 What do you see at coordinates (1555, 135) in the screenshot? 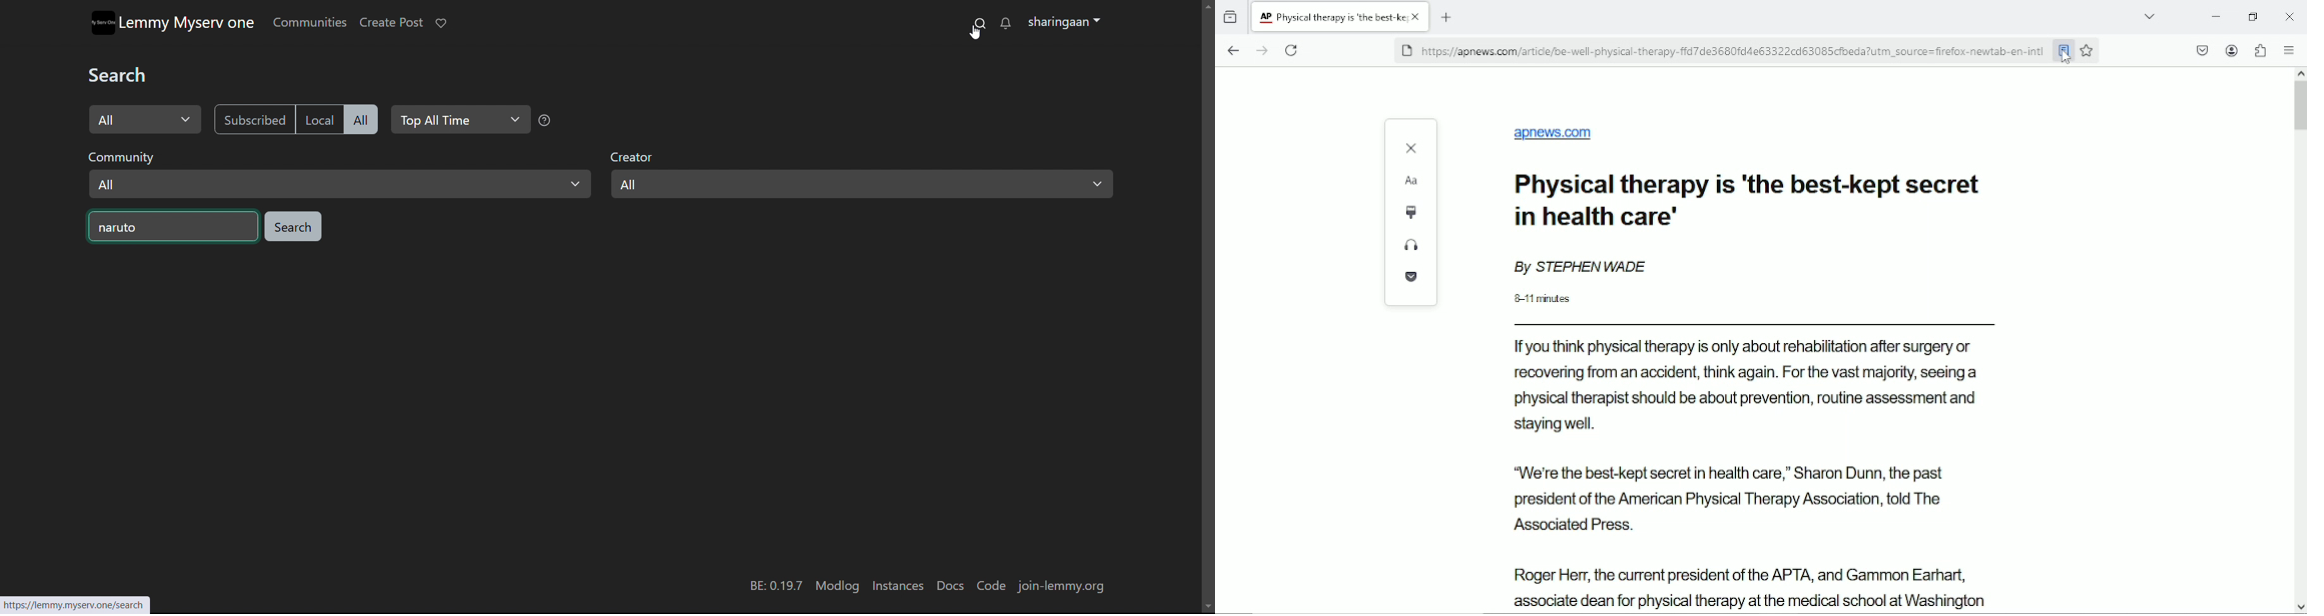
I see `apnews.com` at bounding box center [1555, 135].